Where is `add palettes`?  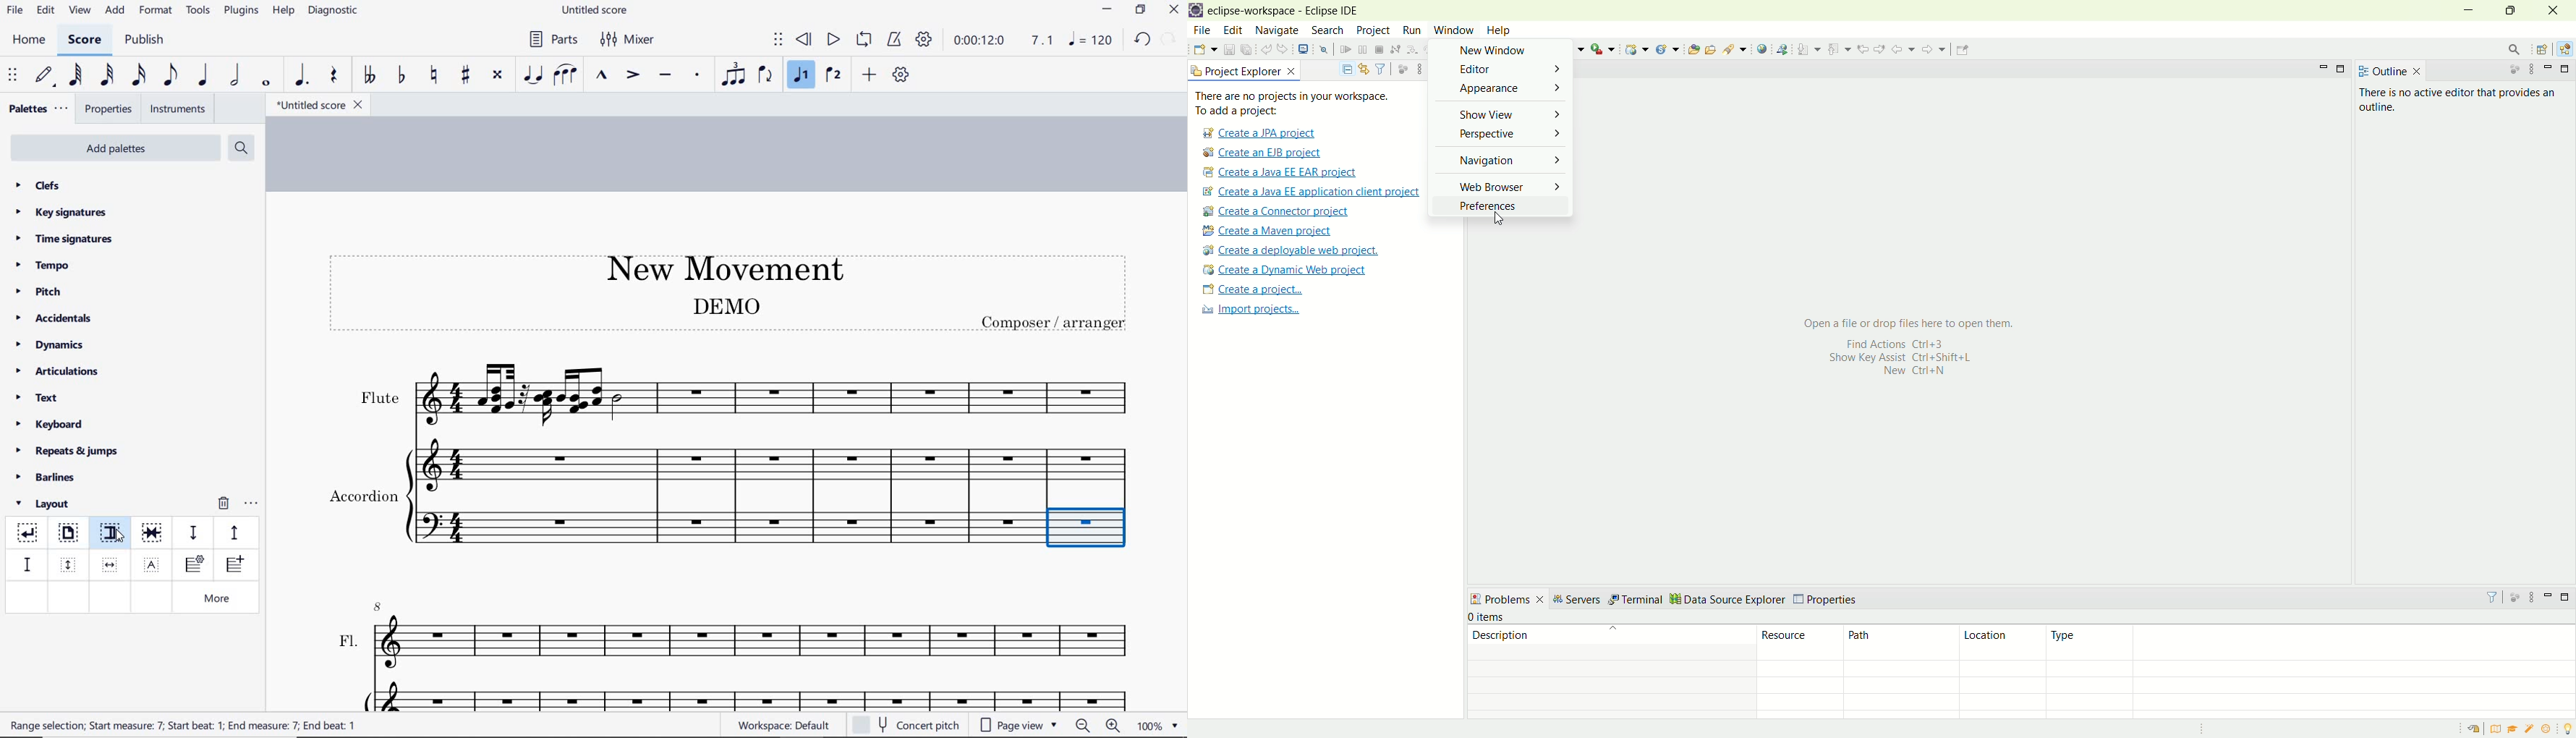
add palettes is located at coordinates (117, 151).